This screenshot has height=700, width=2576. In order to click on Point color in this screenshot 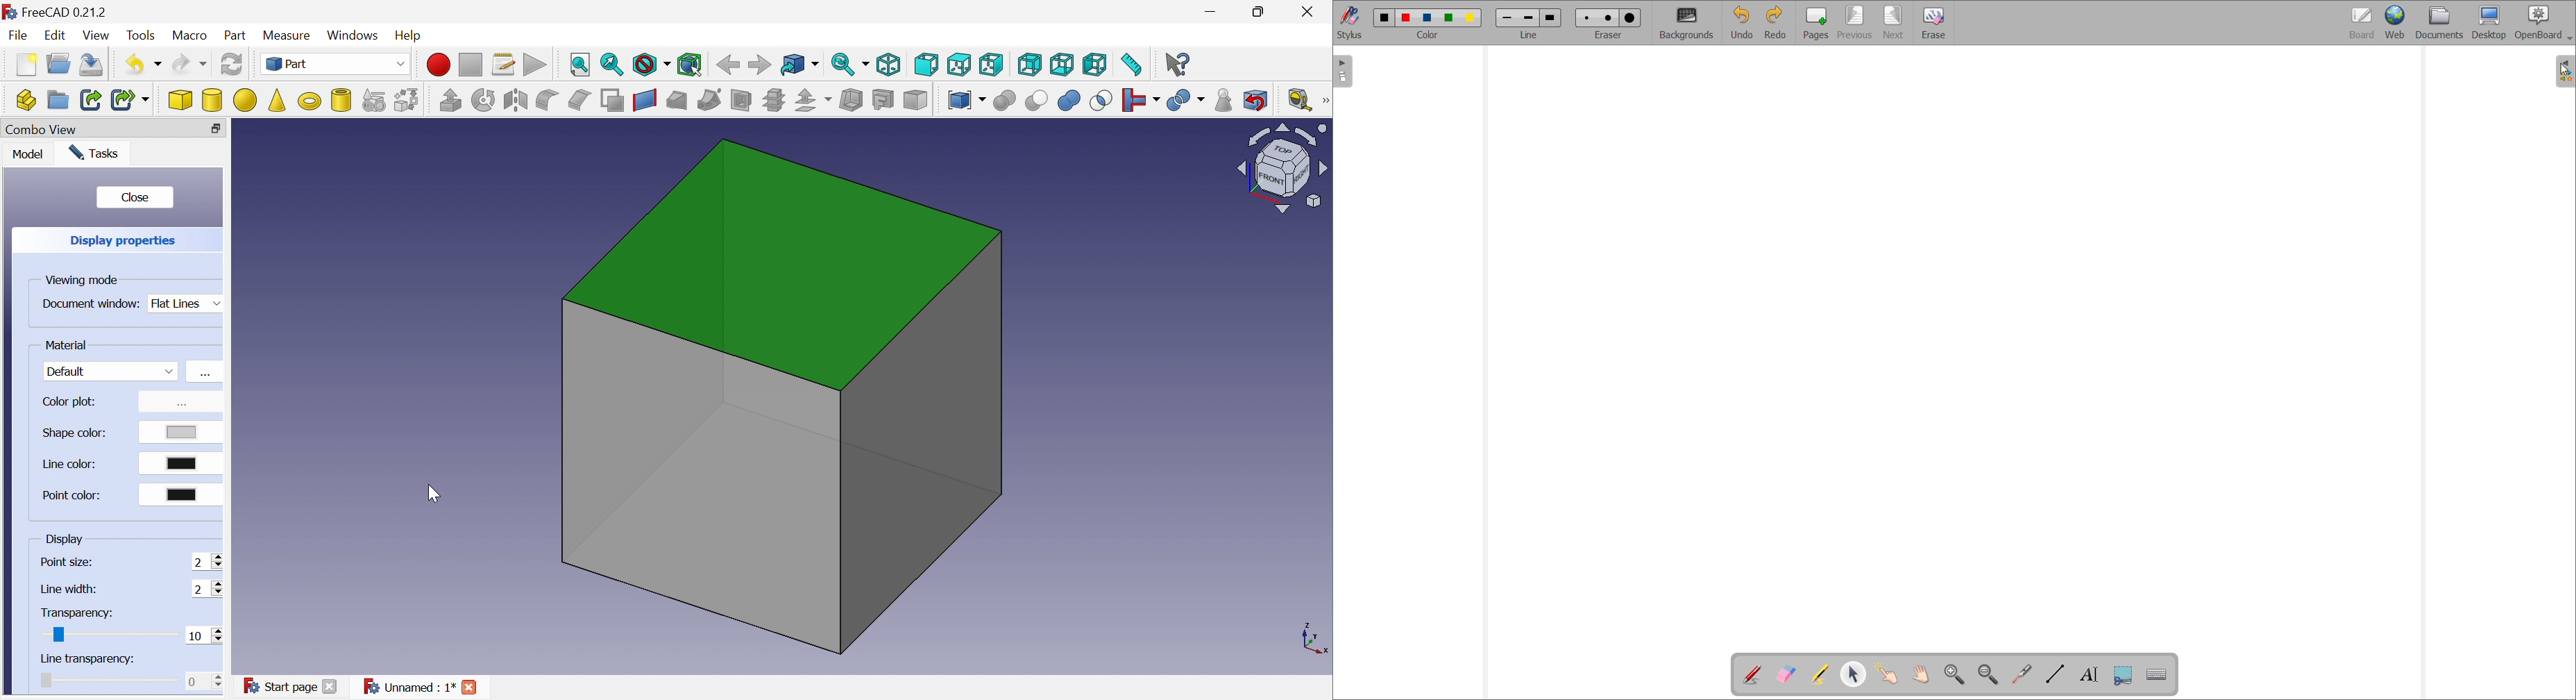, I will do `click(71, 496)`.